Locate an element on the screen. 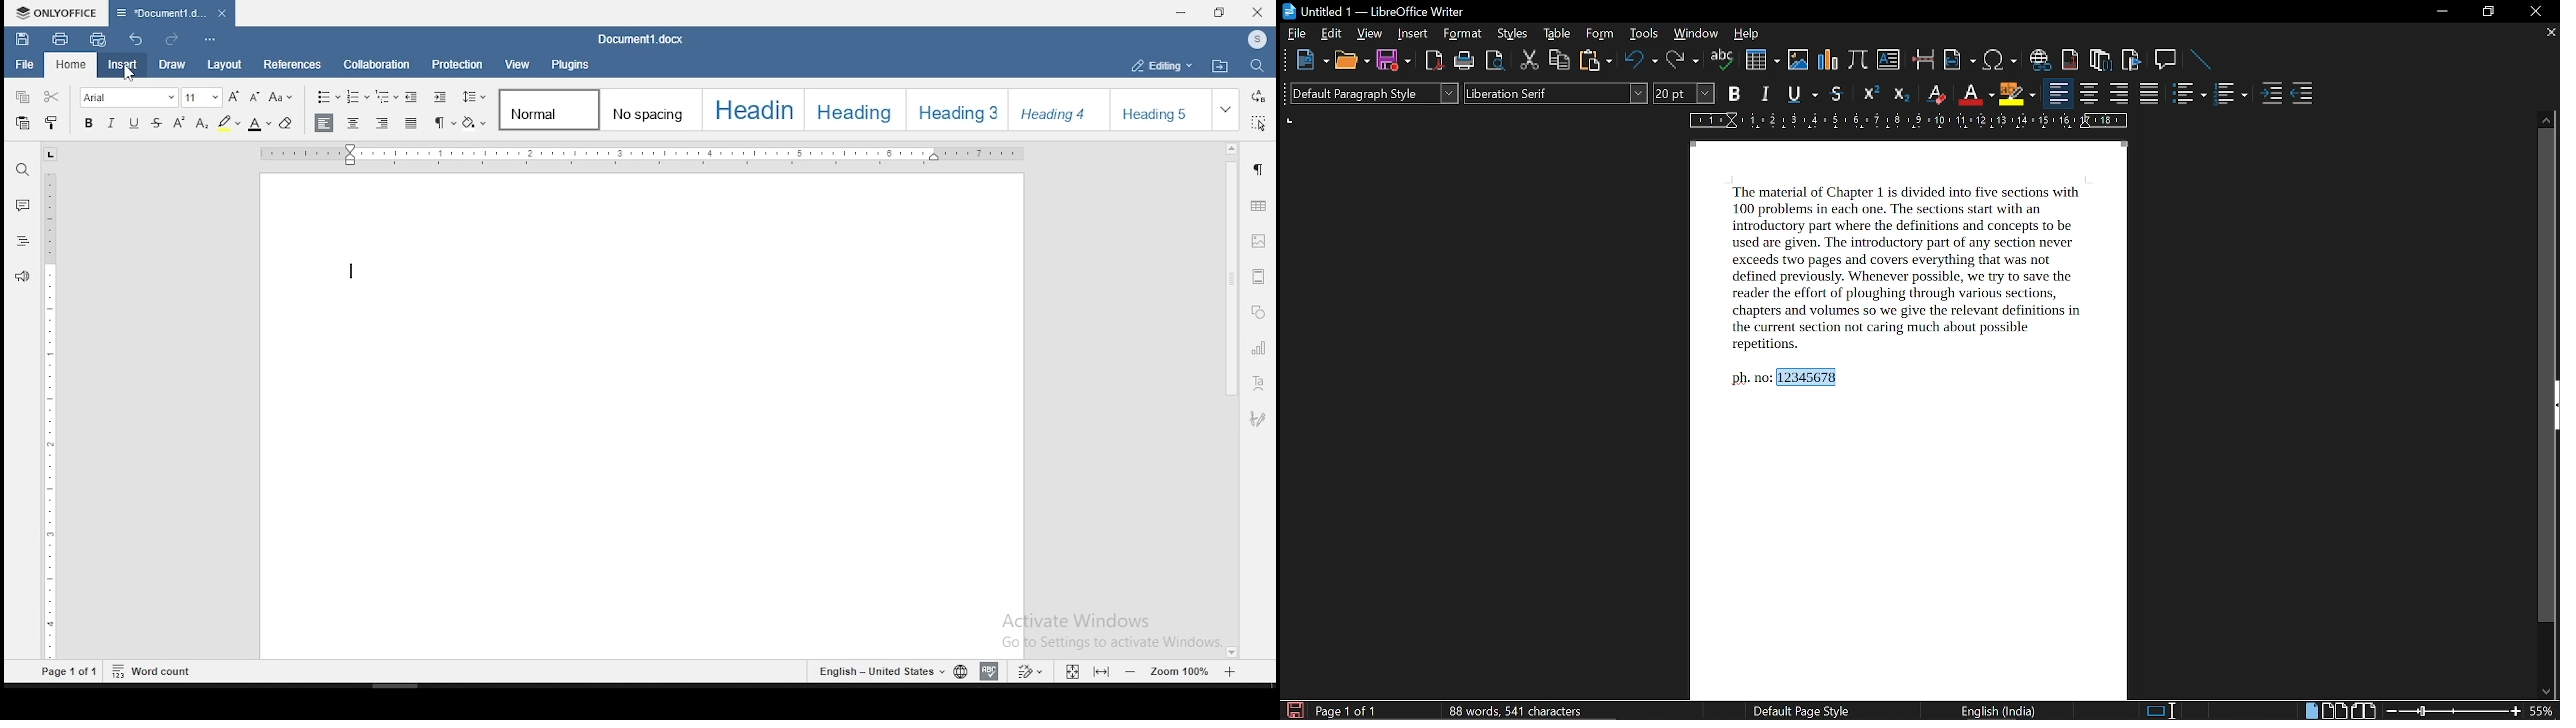  move down is located at coordinates (2547, 690).